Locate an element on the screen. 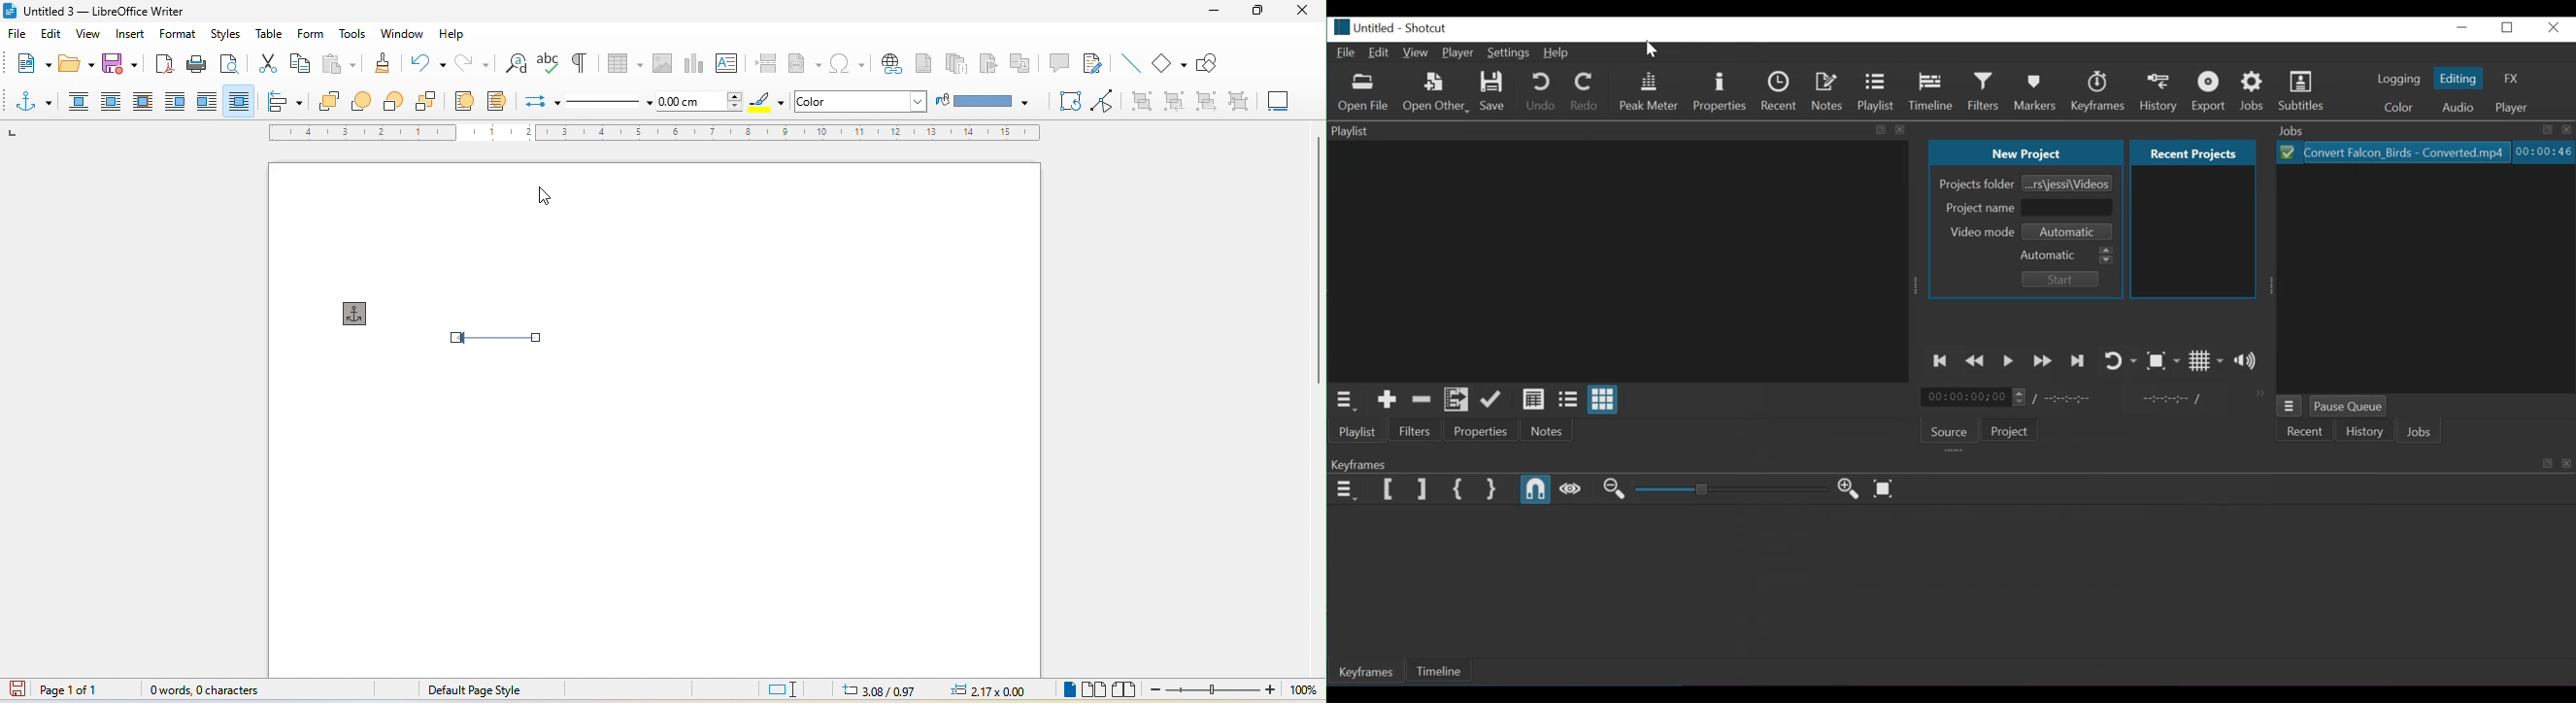  select anchor for object is located at coordinates (36, 100).